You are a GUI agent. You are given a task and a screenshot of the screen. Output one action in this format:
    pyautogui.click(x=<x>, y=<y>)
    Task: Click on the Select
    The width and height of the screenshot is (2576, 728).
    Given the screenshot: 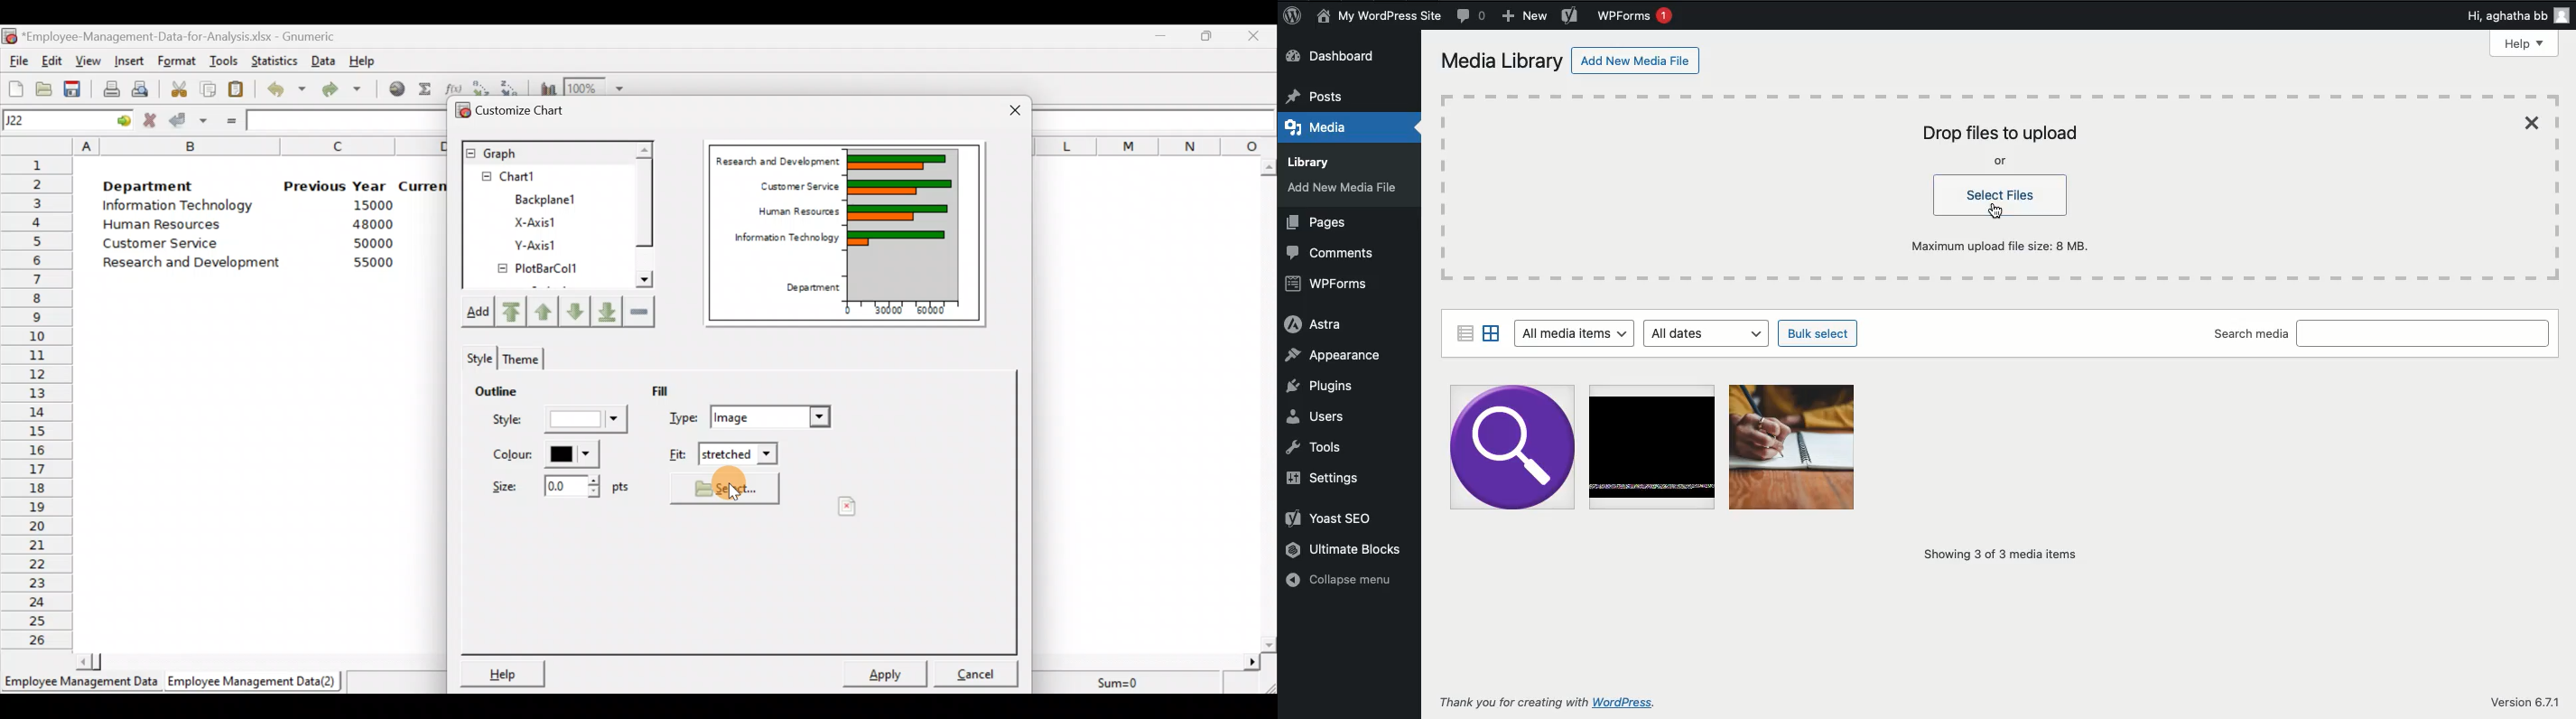 What is the action you would take?
    pyautogui.click(x=728, y=488)
    